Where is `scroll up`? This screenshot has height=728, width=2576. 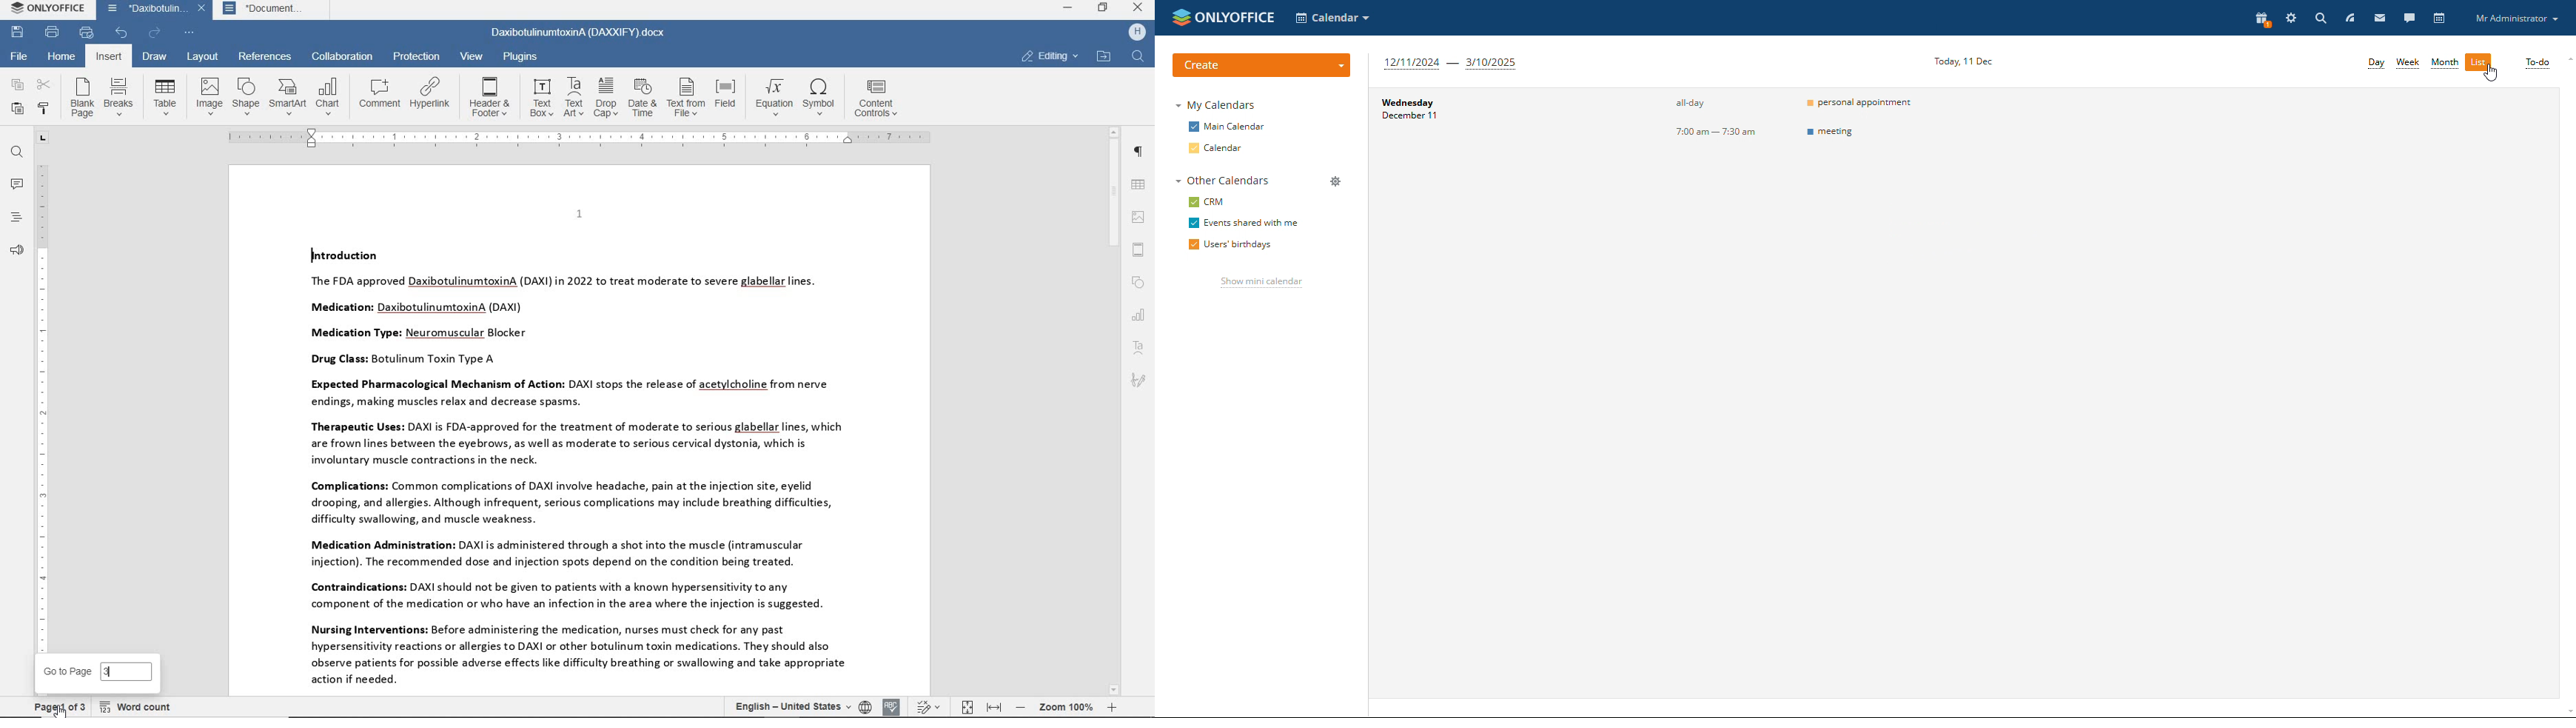
scroll up is located at coordinates (2567, 59).